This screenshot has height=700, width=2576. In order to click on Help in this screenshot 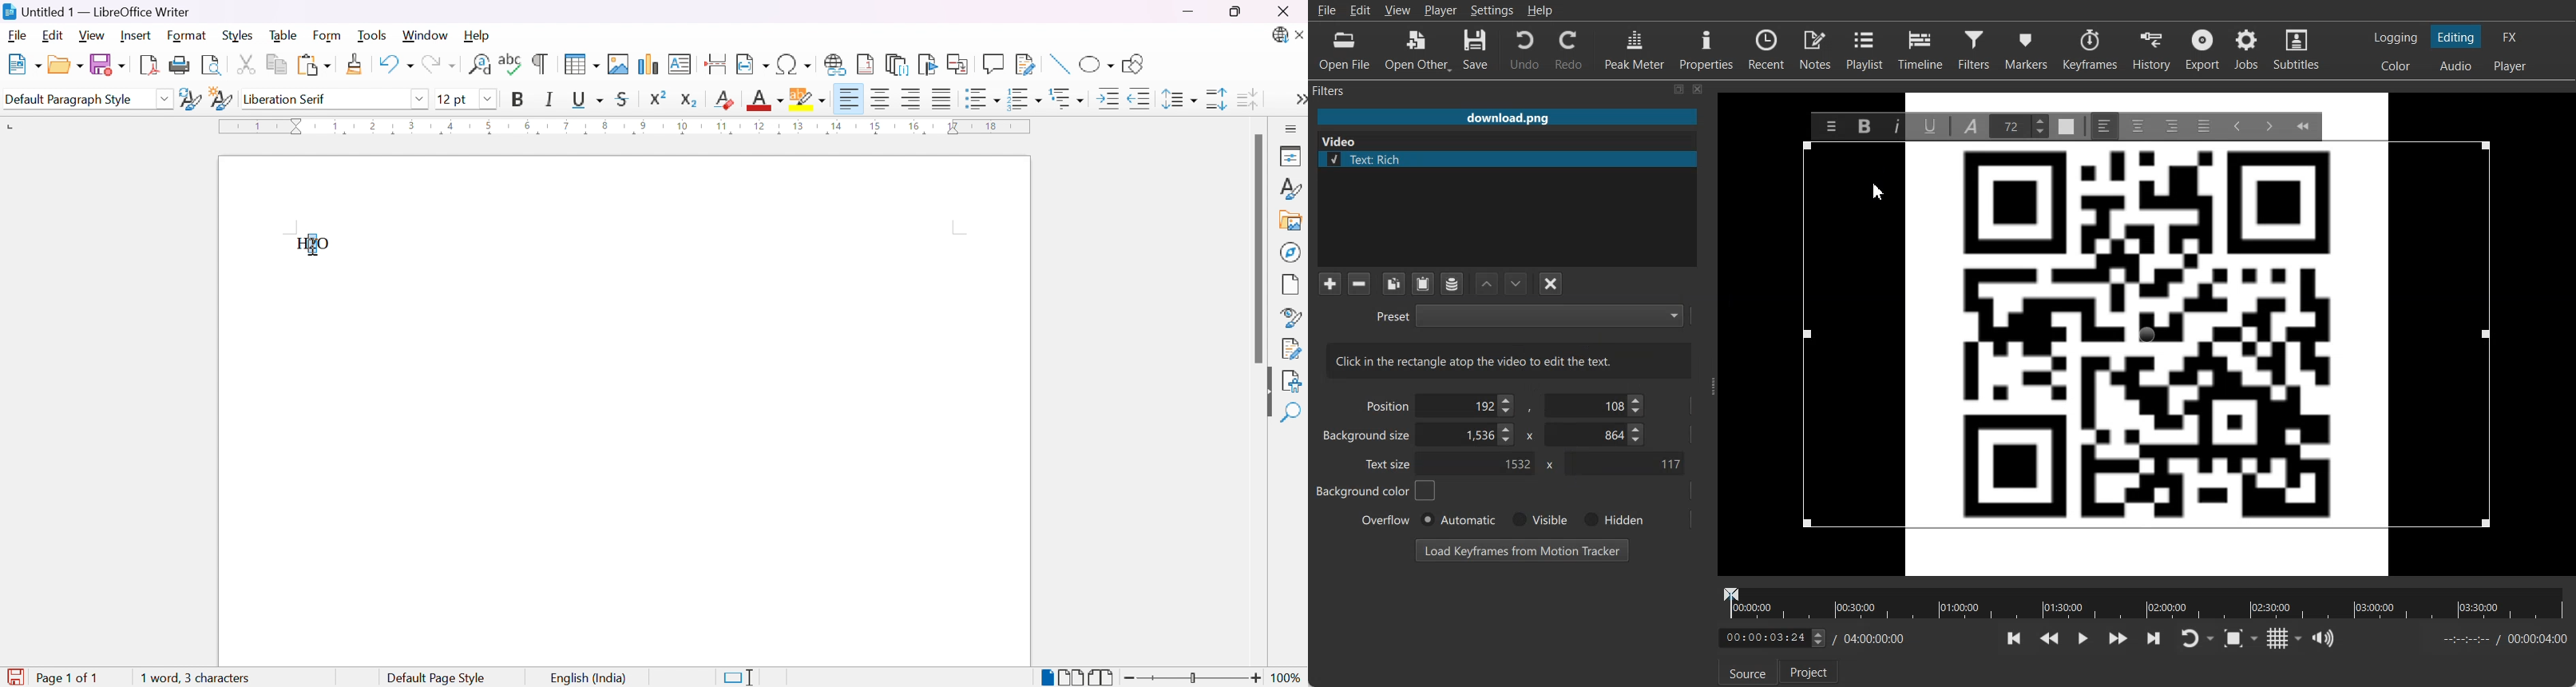, I will do `click(478, 34)`.